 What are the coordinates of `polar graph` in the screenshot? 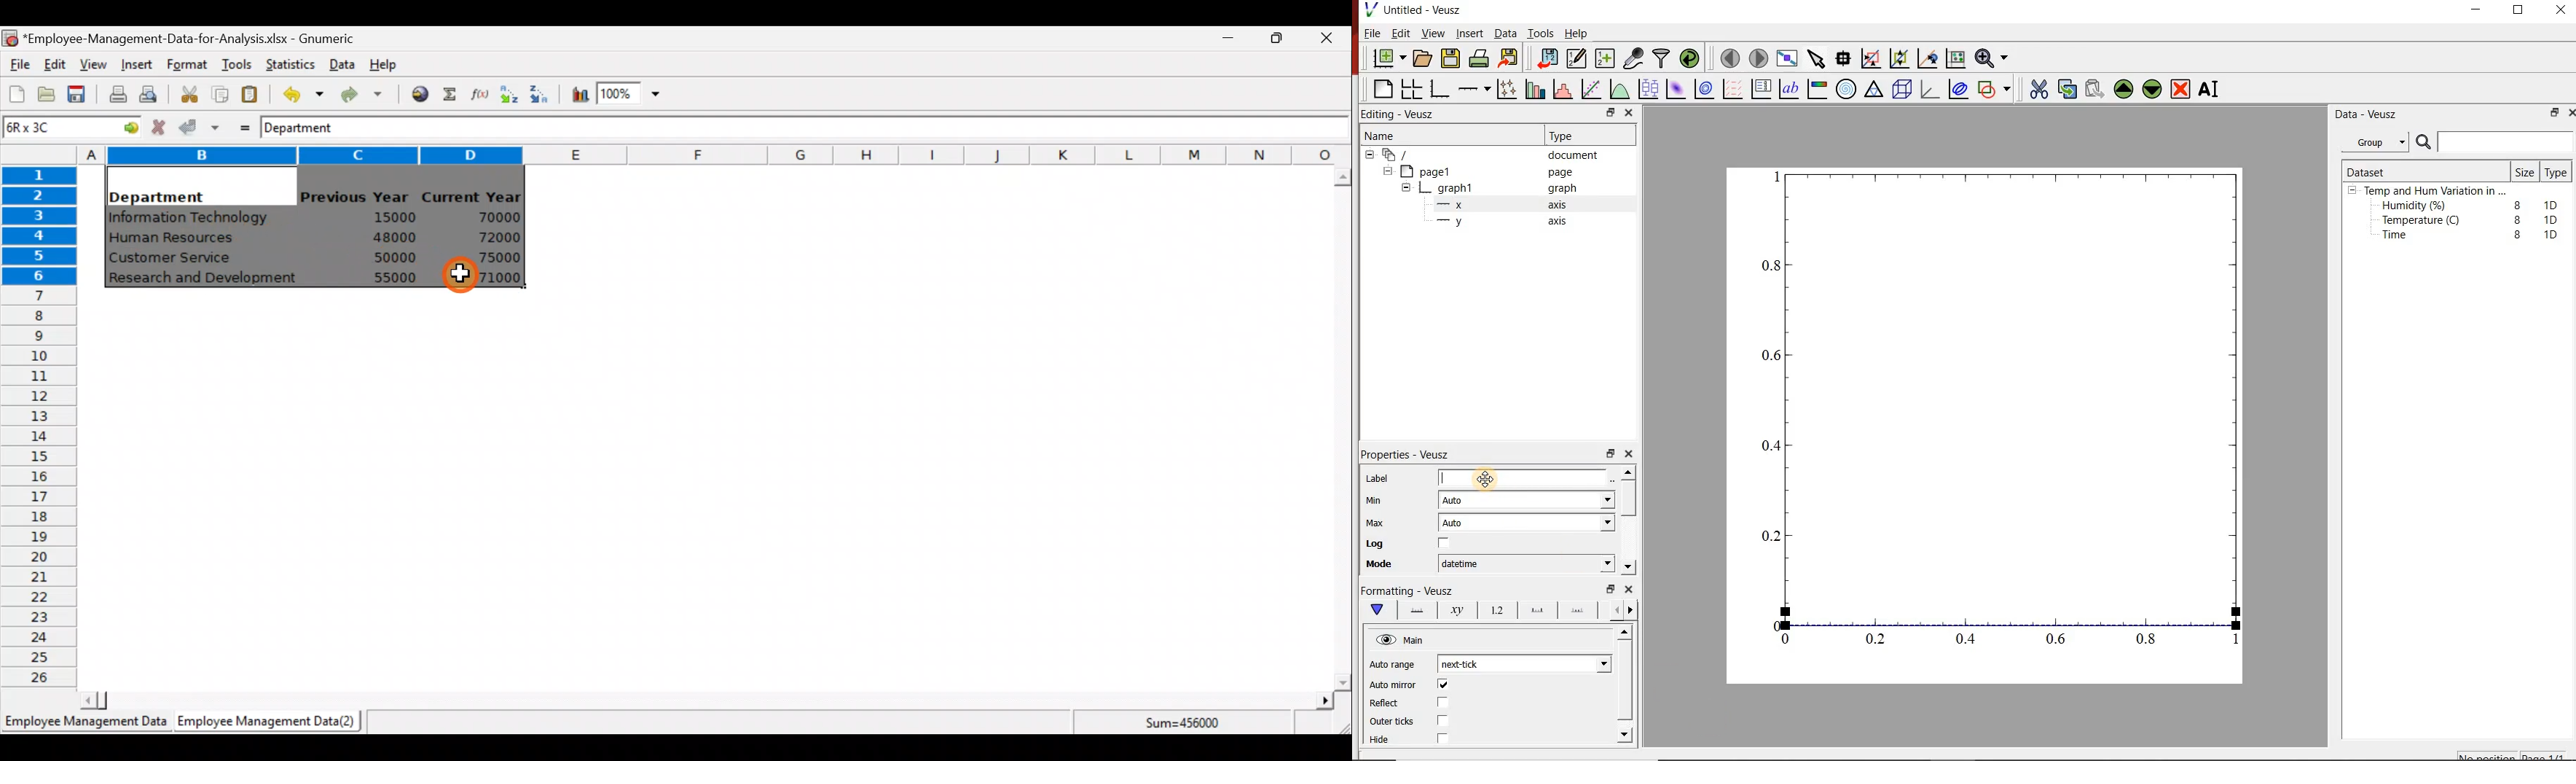 It's located at (1847, 90).